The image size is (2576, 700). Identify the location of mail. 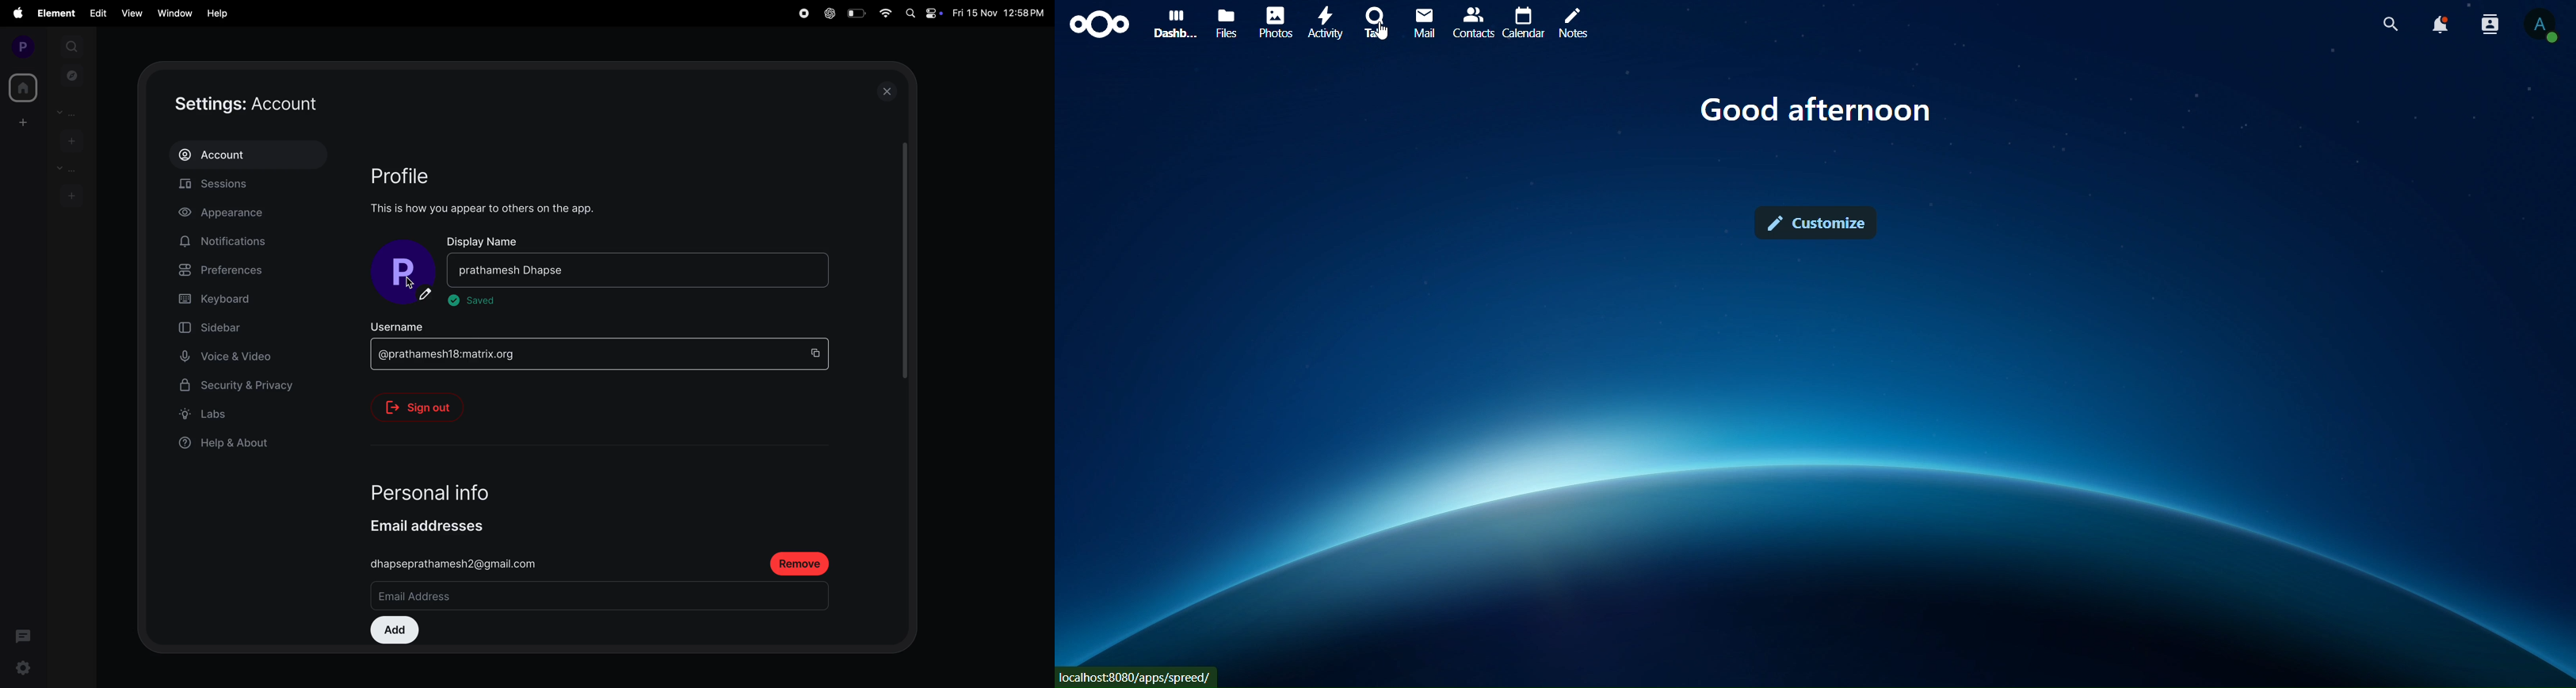
(1424, 23).